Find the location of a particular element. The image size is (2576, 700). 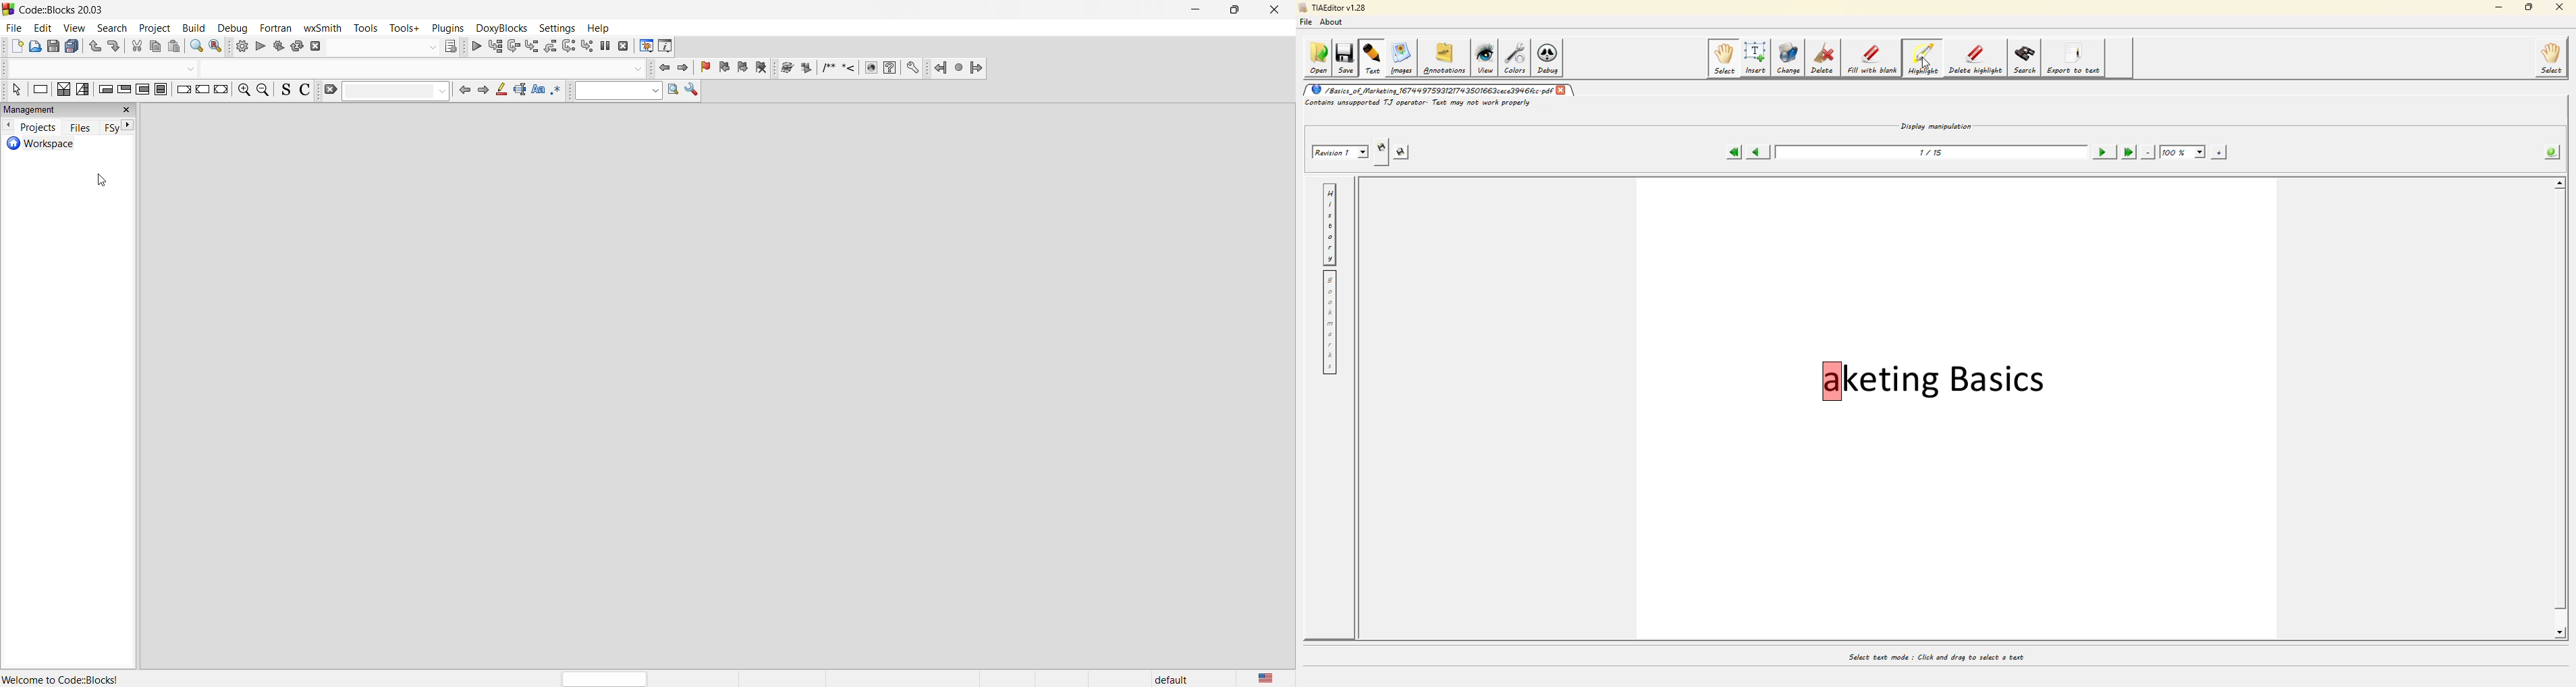

debug is located at coordinates (1553, 59).